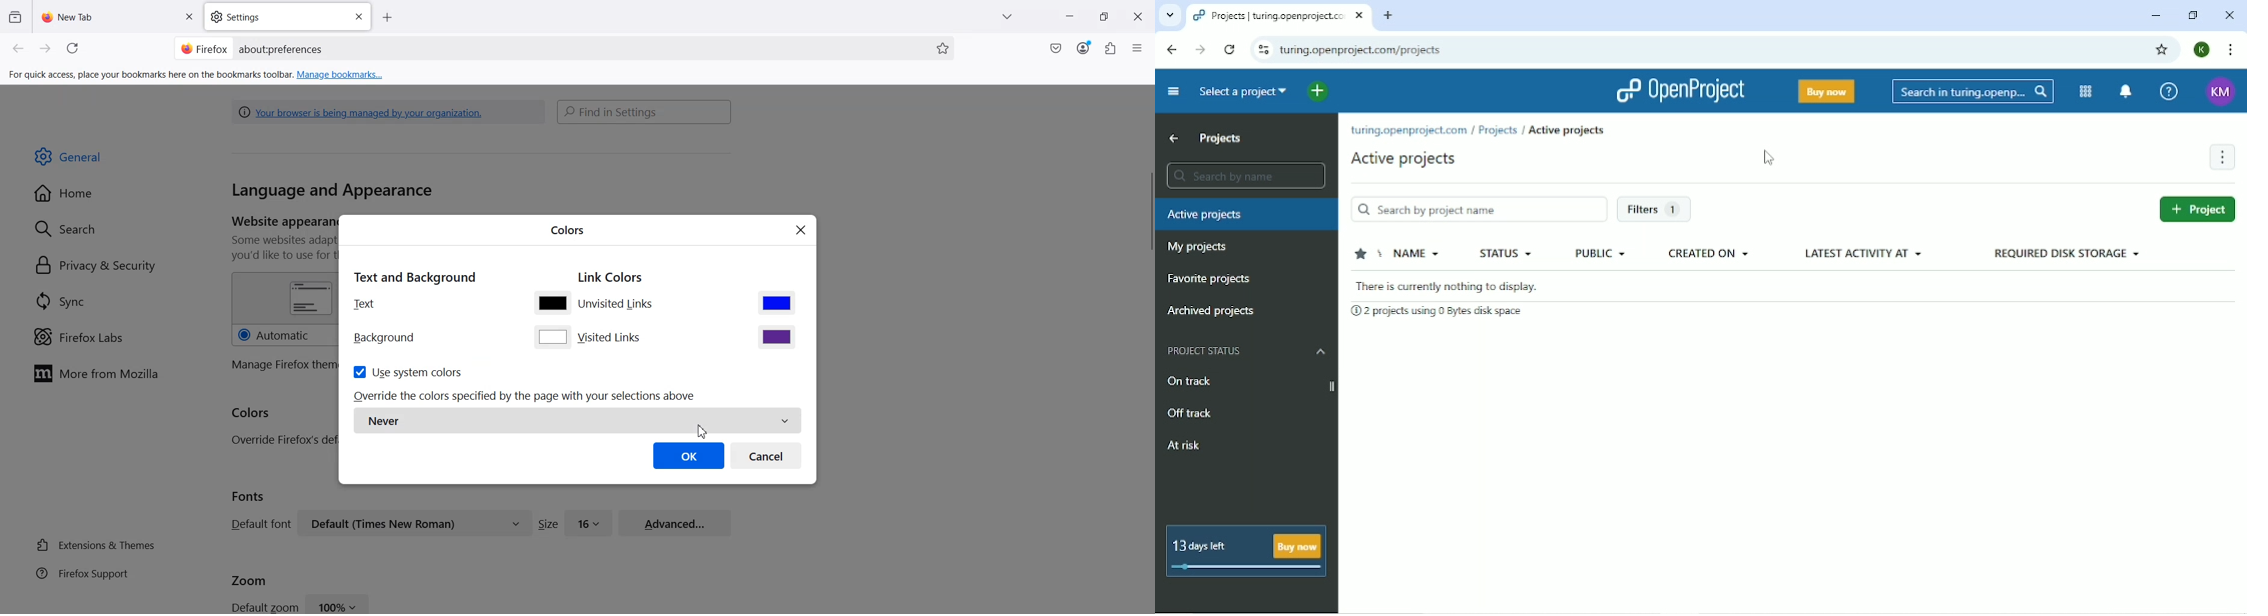 This screenshot has height=616, width=2268. I want to click on Search by name, so click(1246, 175).